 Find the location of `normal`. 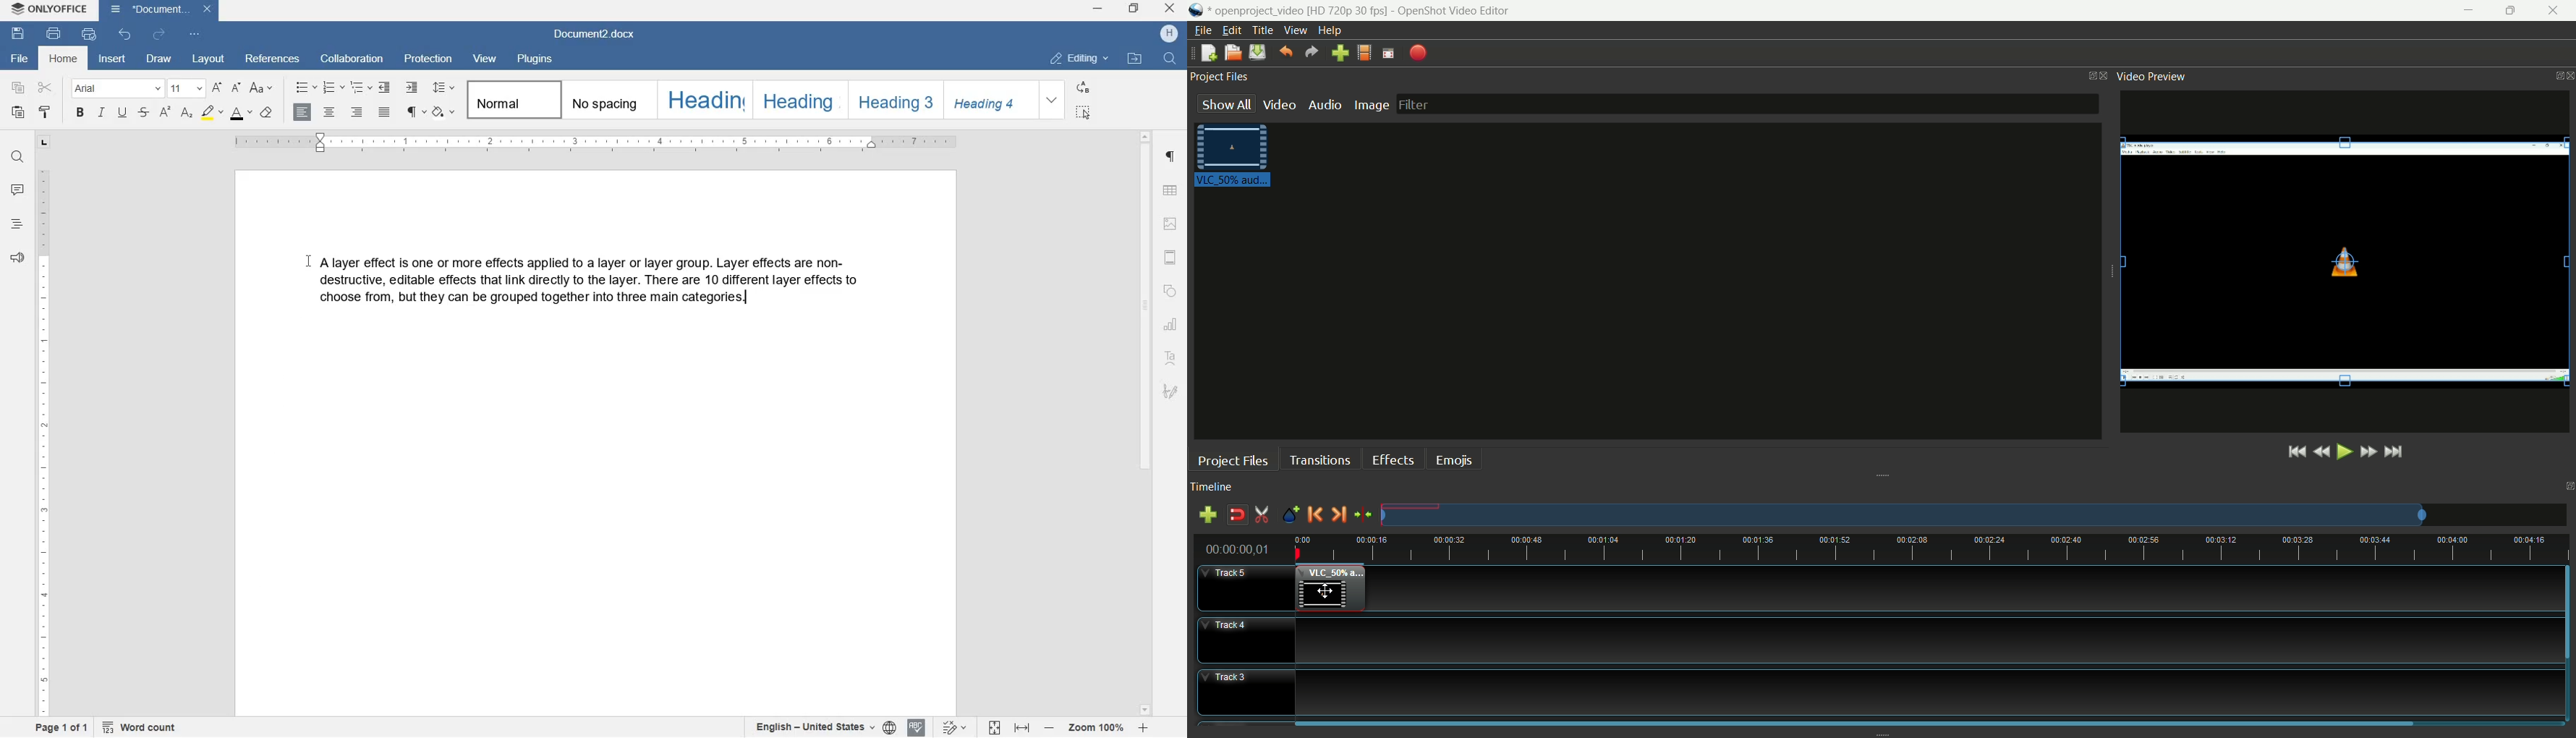

normal is located at coordinates (511, 100).